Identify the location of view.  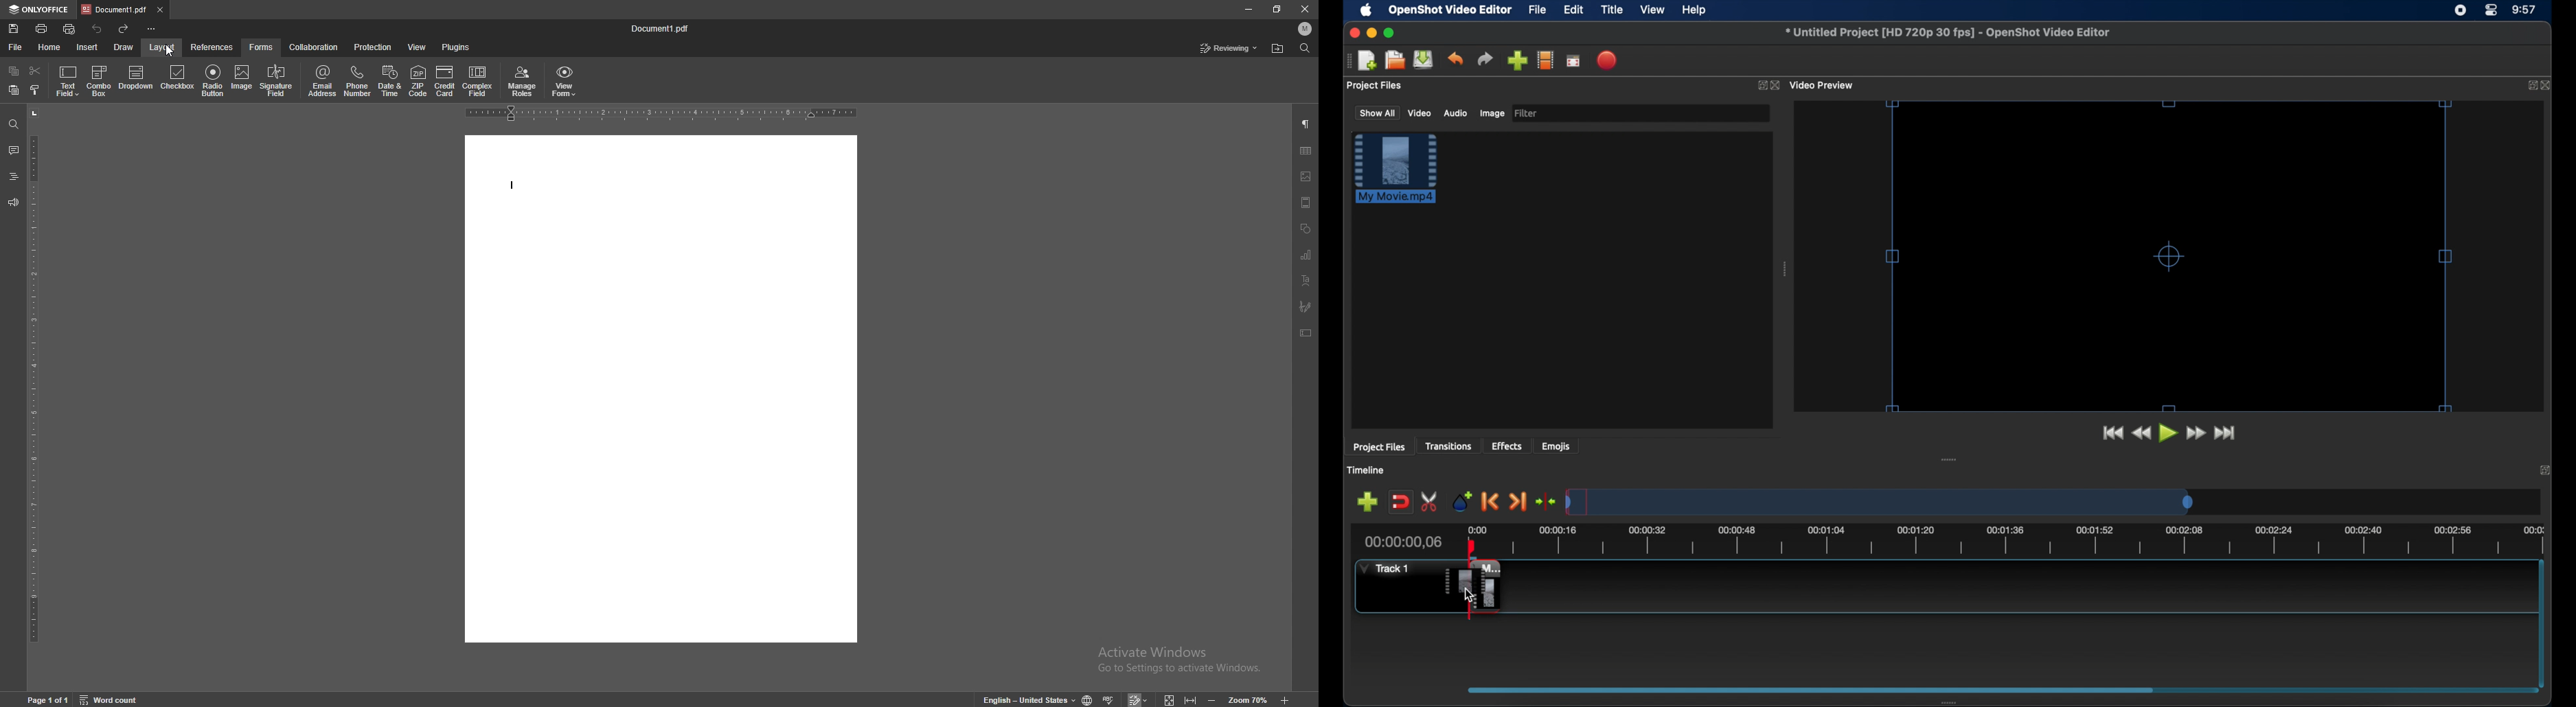
(417, 47).